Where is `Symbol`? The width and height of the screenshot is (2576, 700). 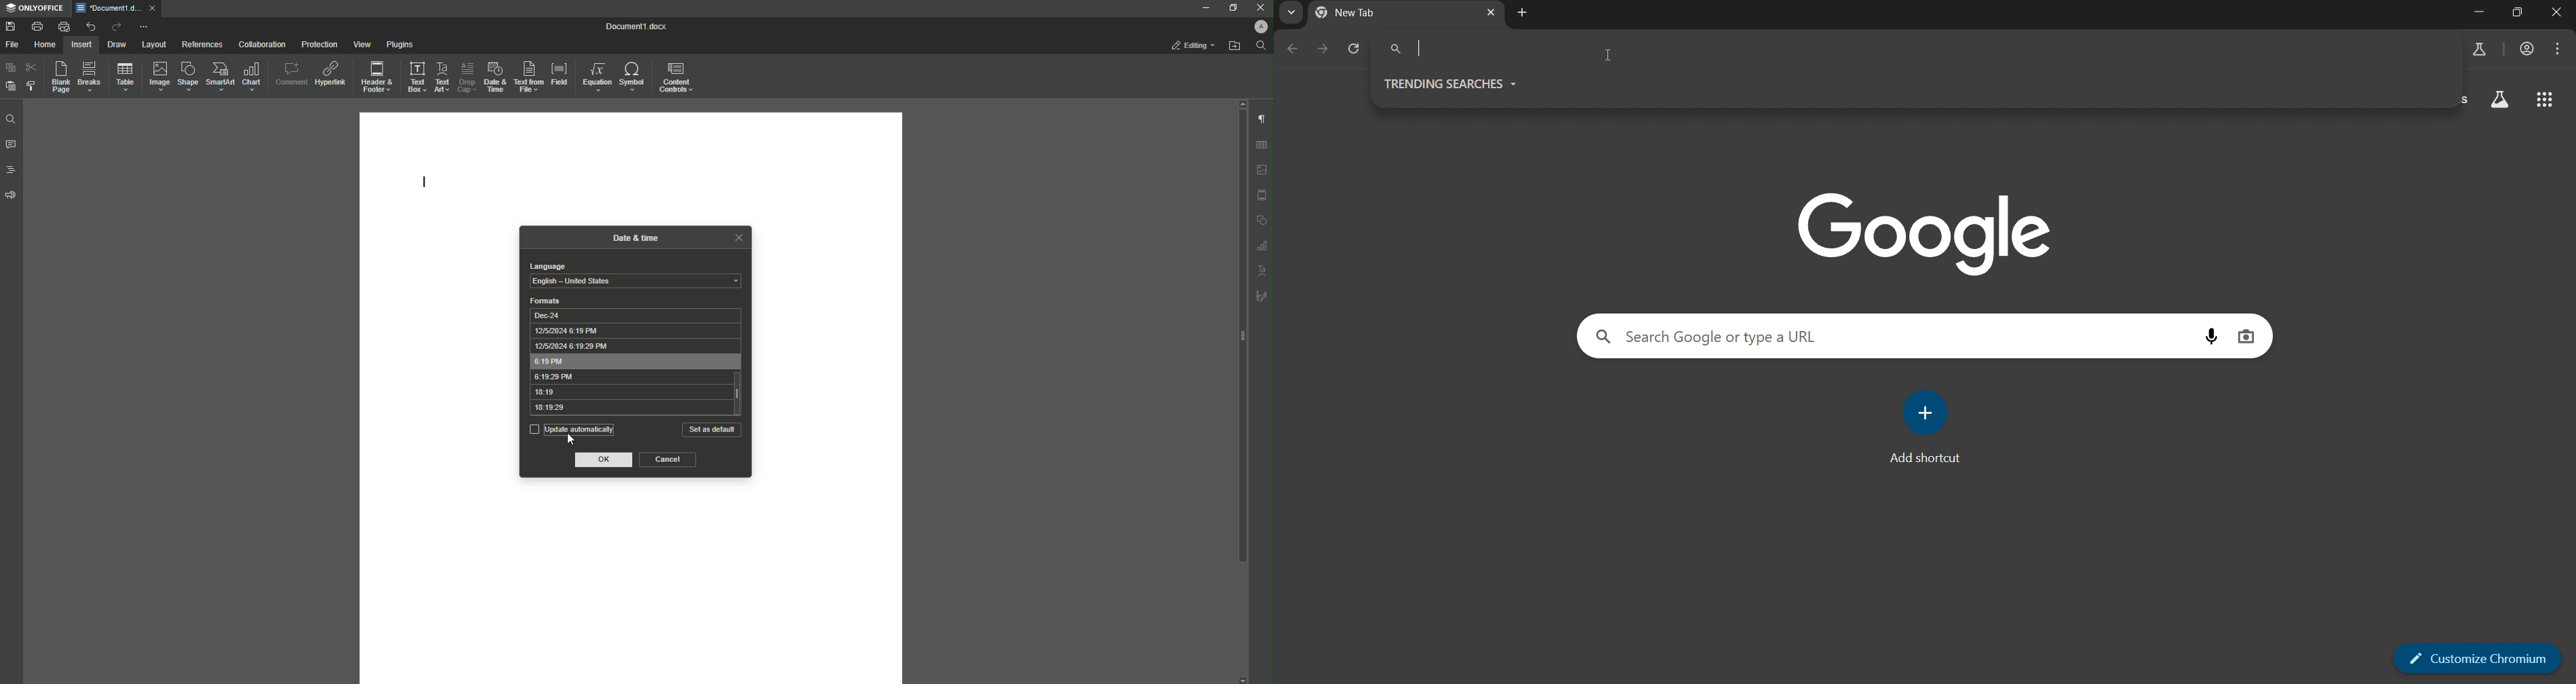
Symbol is located at coordinates (634, 77).